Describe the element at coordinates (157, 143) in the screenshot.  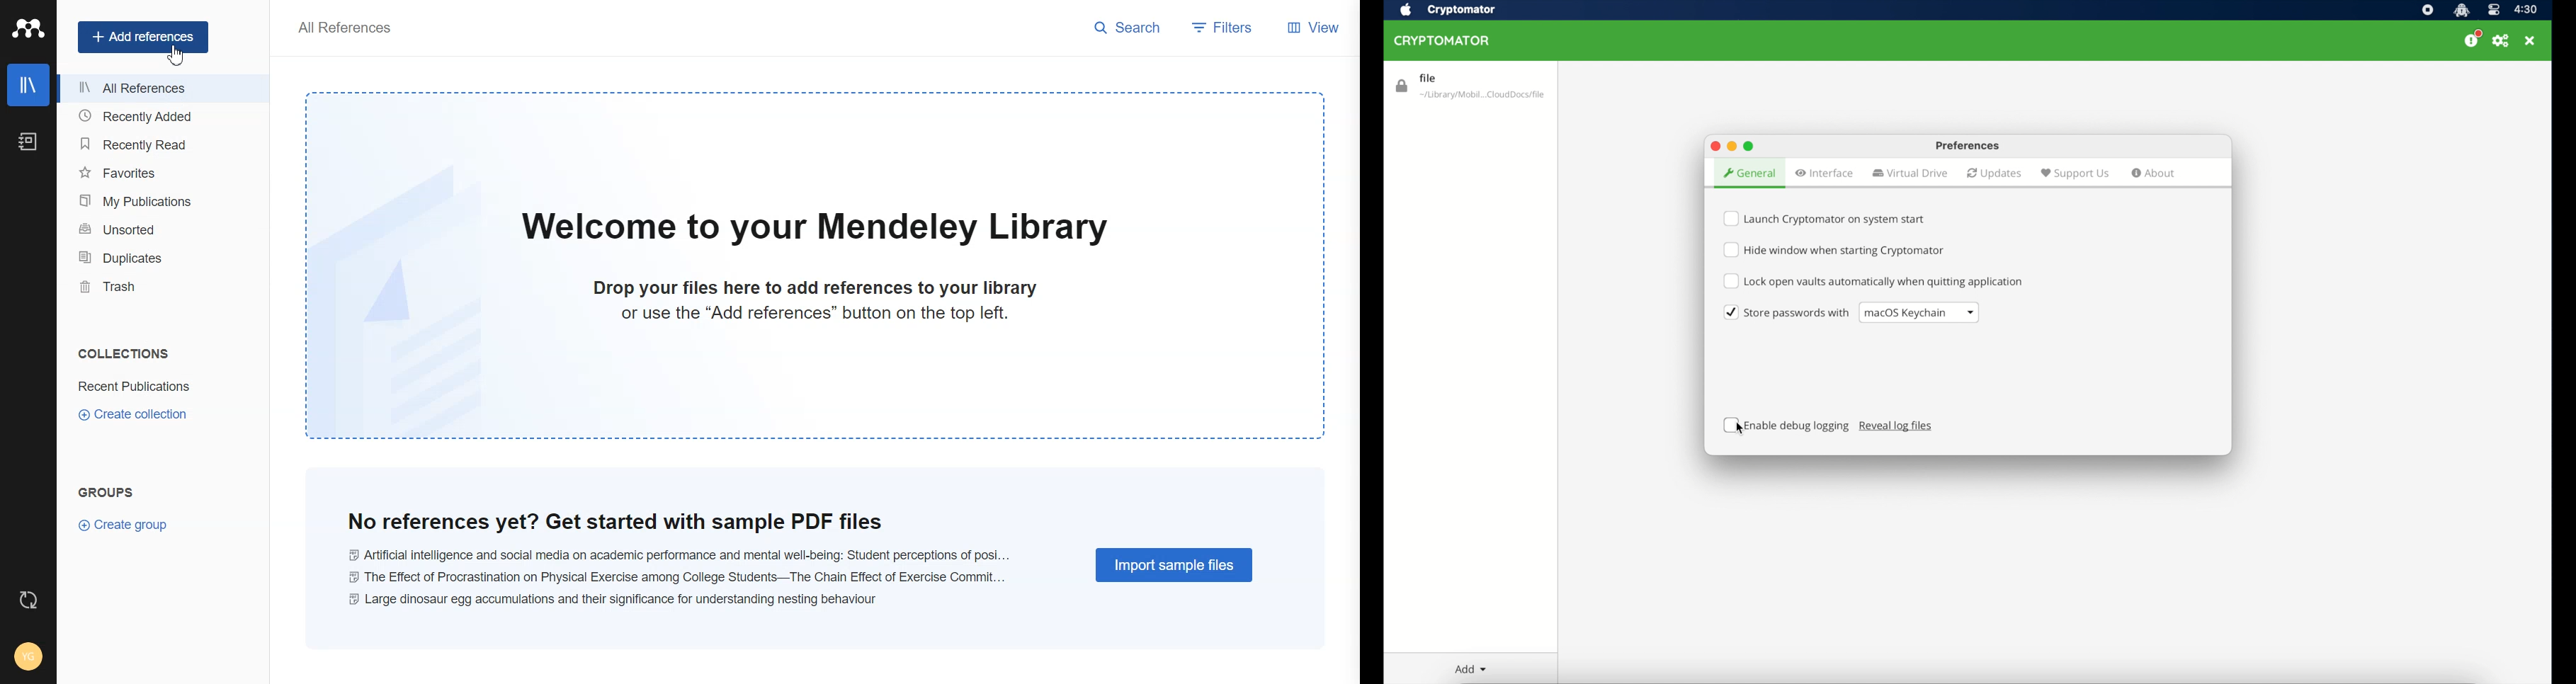
I see `Recently Read` at that location.